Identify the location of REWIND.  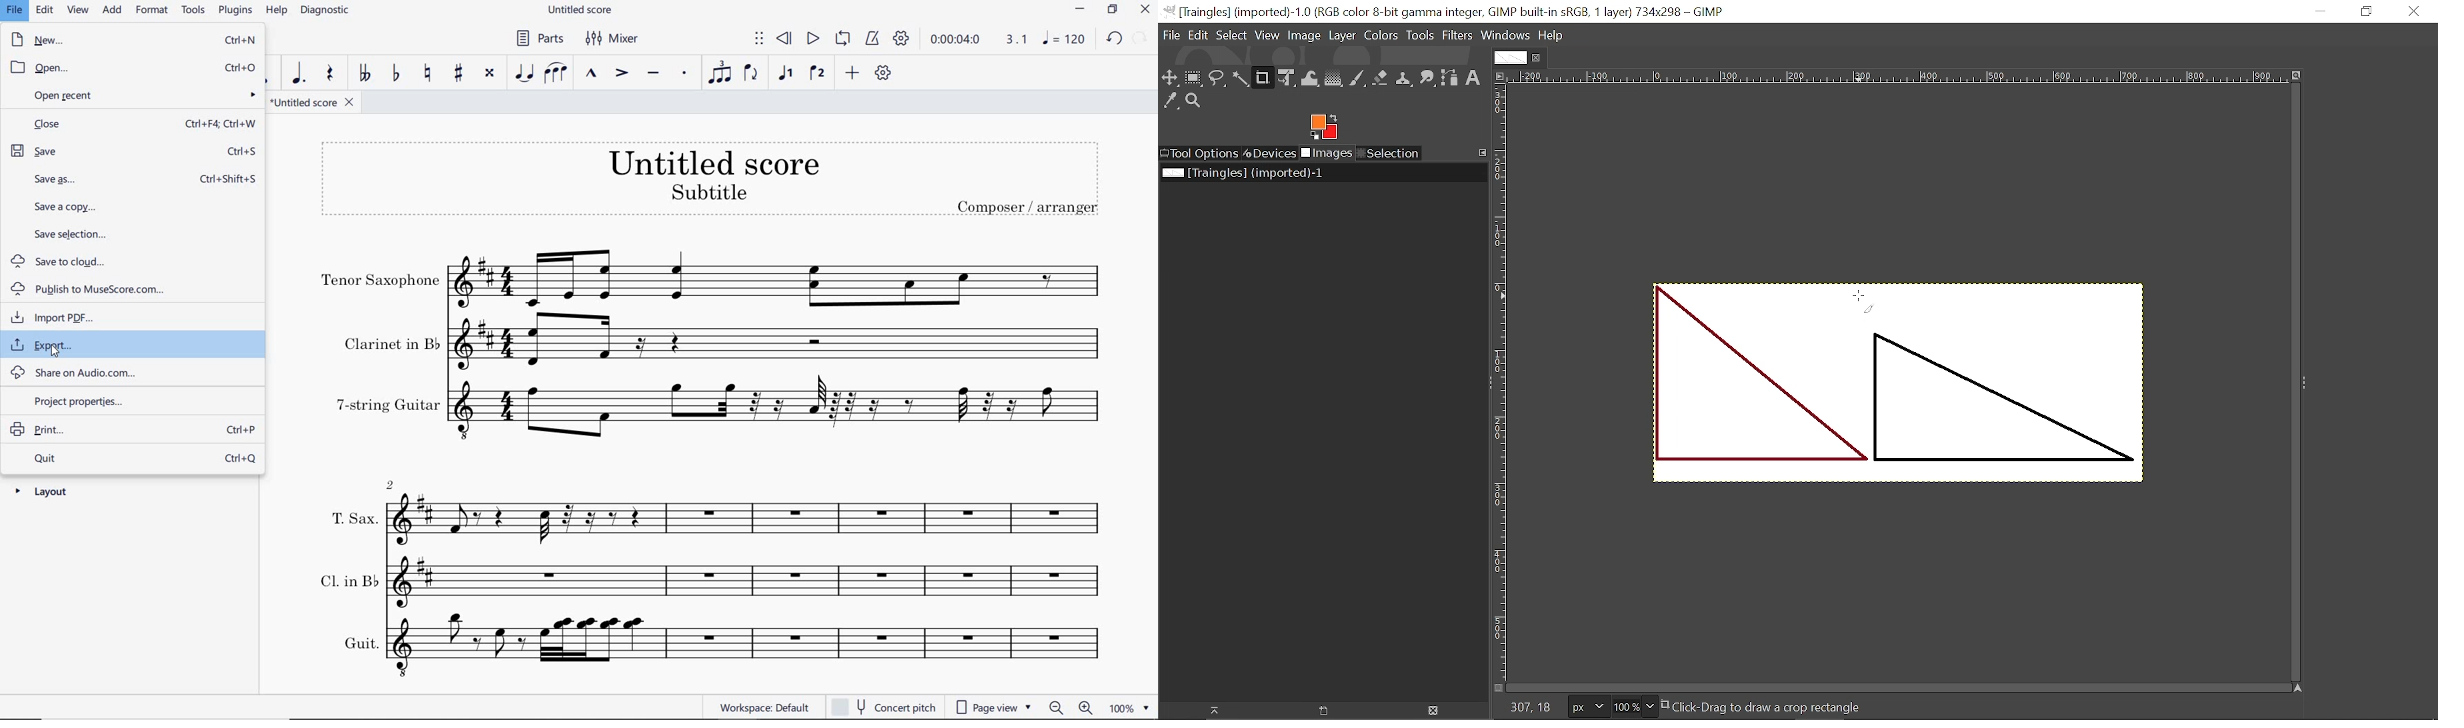
(787, 39).